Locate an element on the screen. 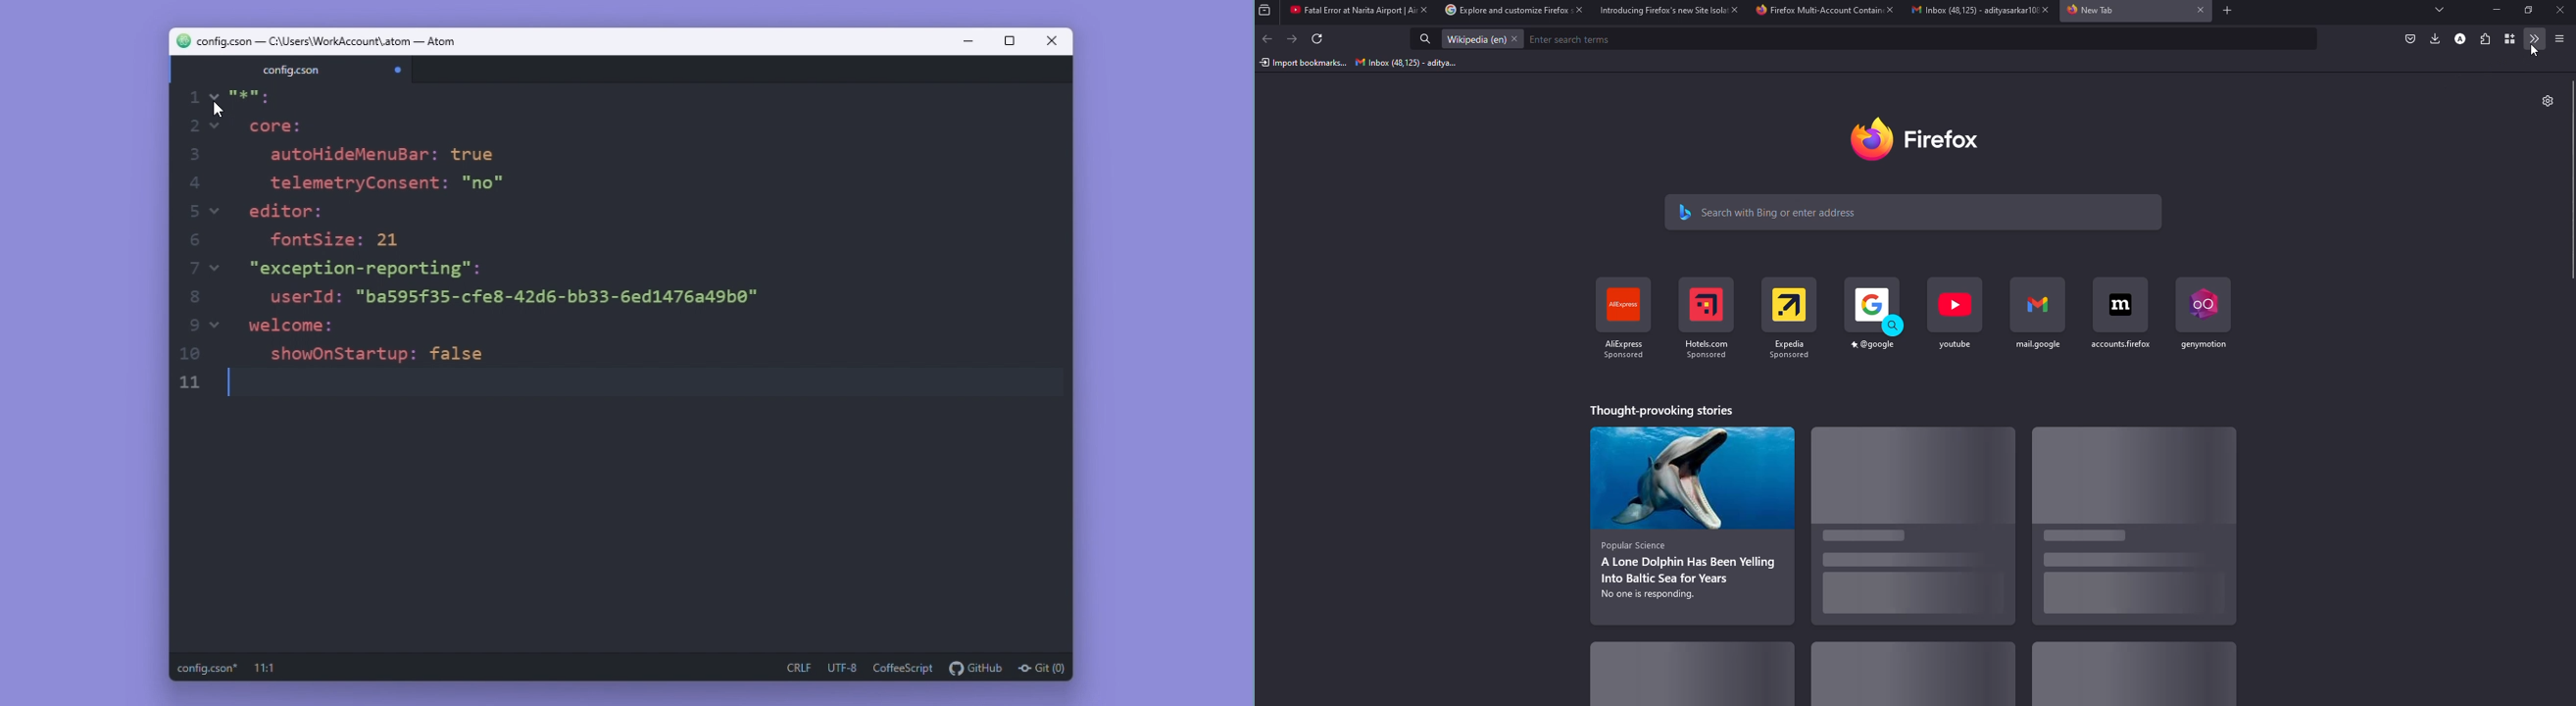 The width and height of the screenshot is (2576, 728). profile is located at coordinates (2460, 37).